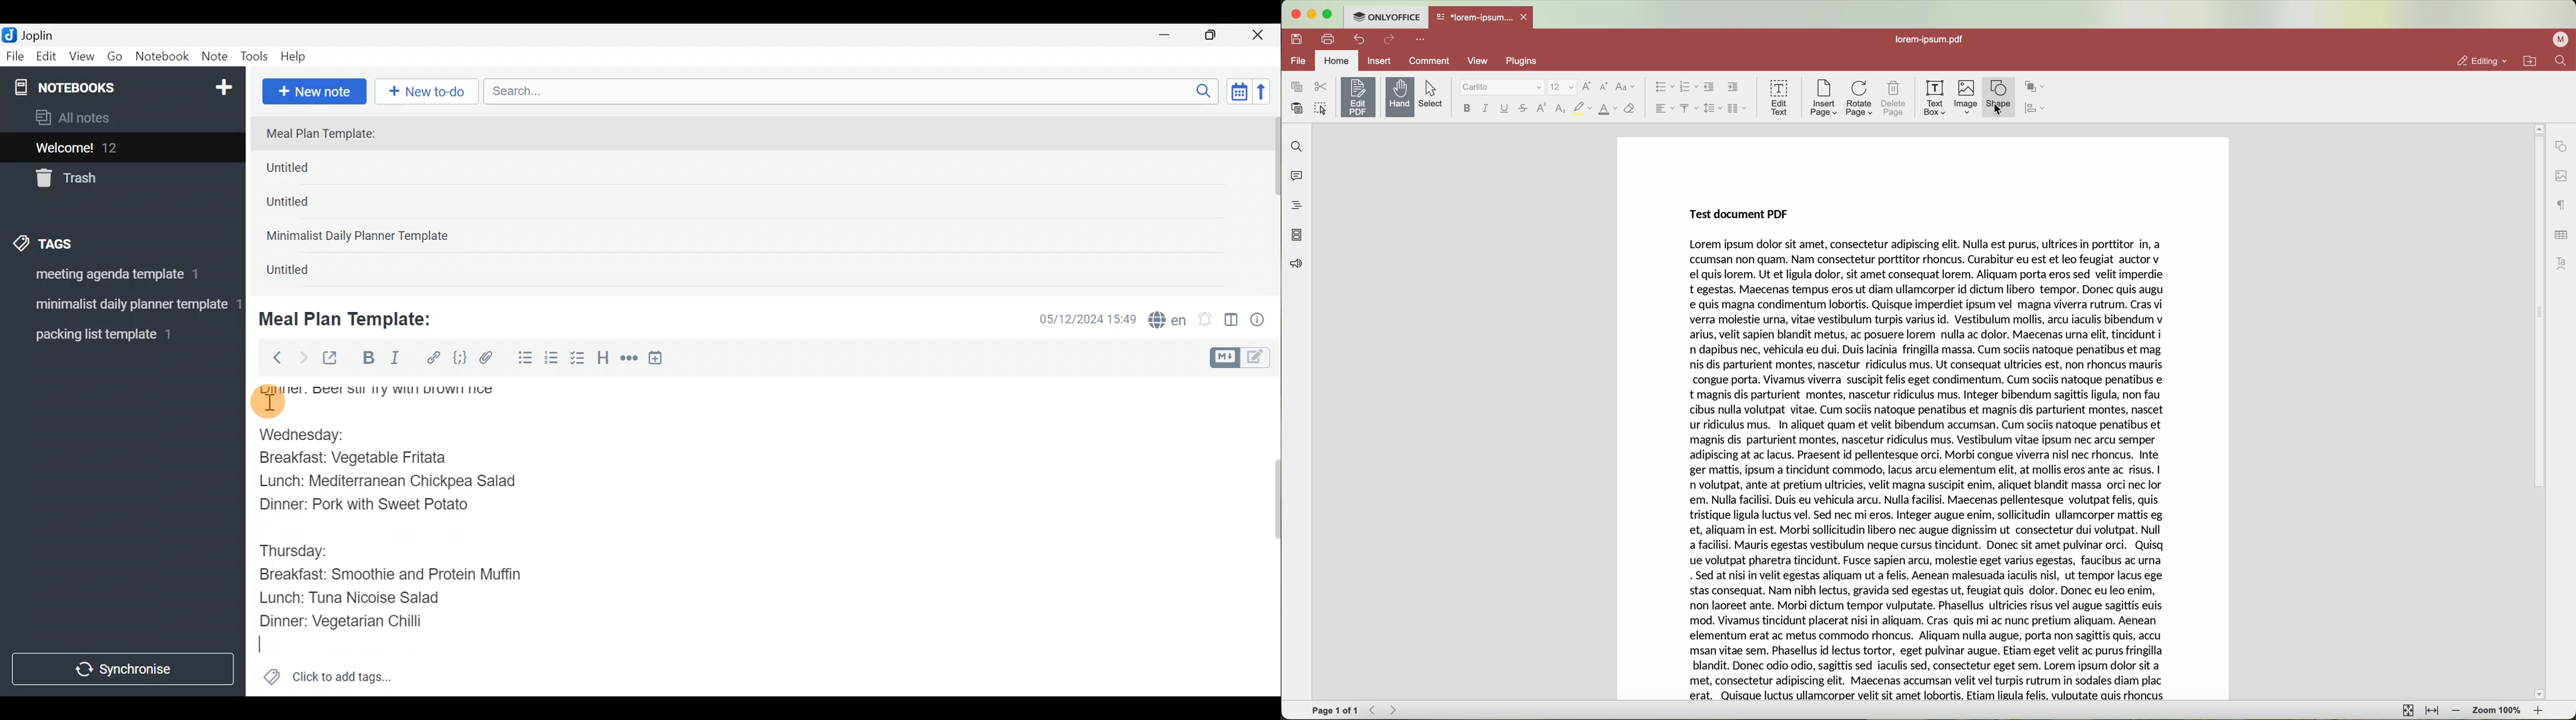 The image size is (2576, 728). I want to click on open file, so click(1482, 18).